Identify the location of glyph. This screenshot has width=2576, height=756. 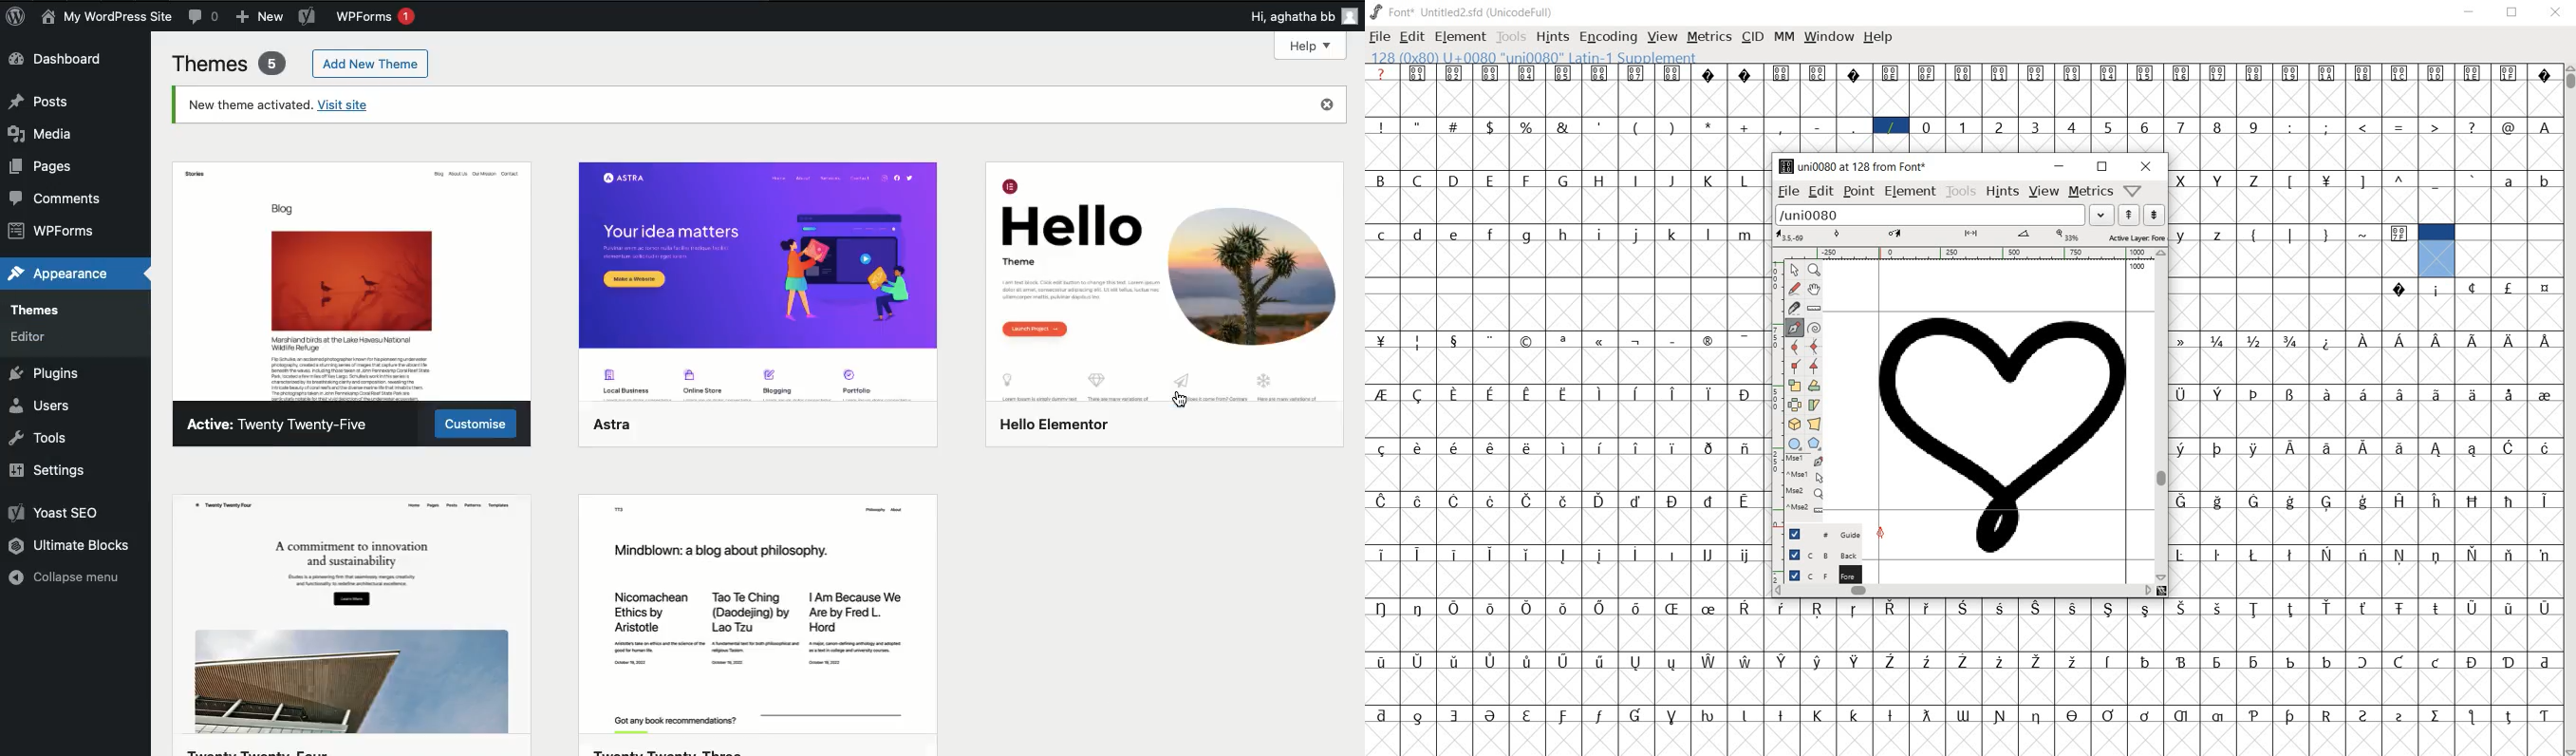
(2108, 715).